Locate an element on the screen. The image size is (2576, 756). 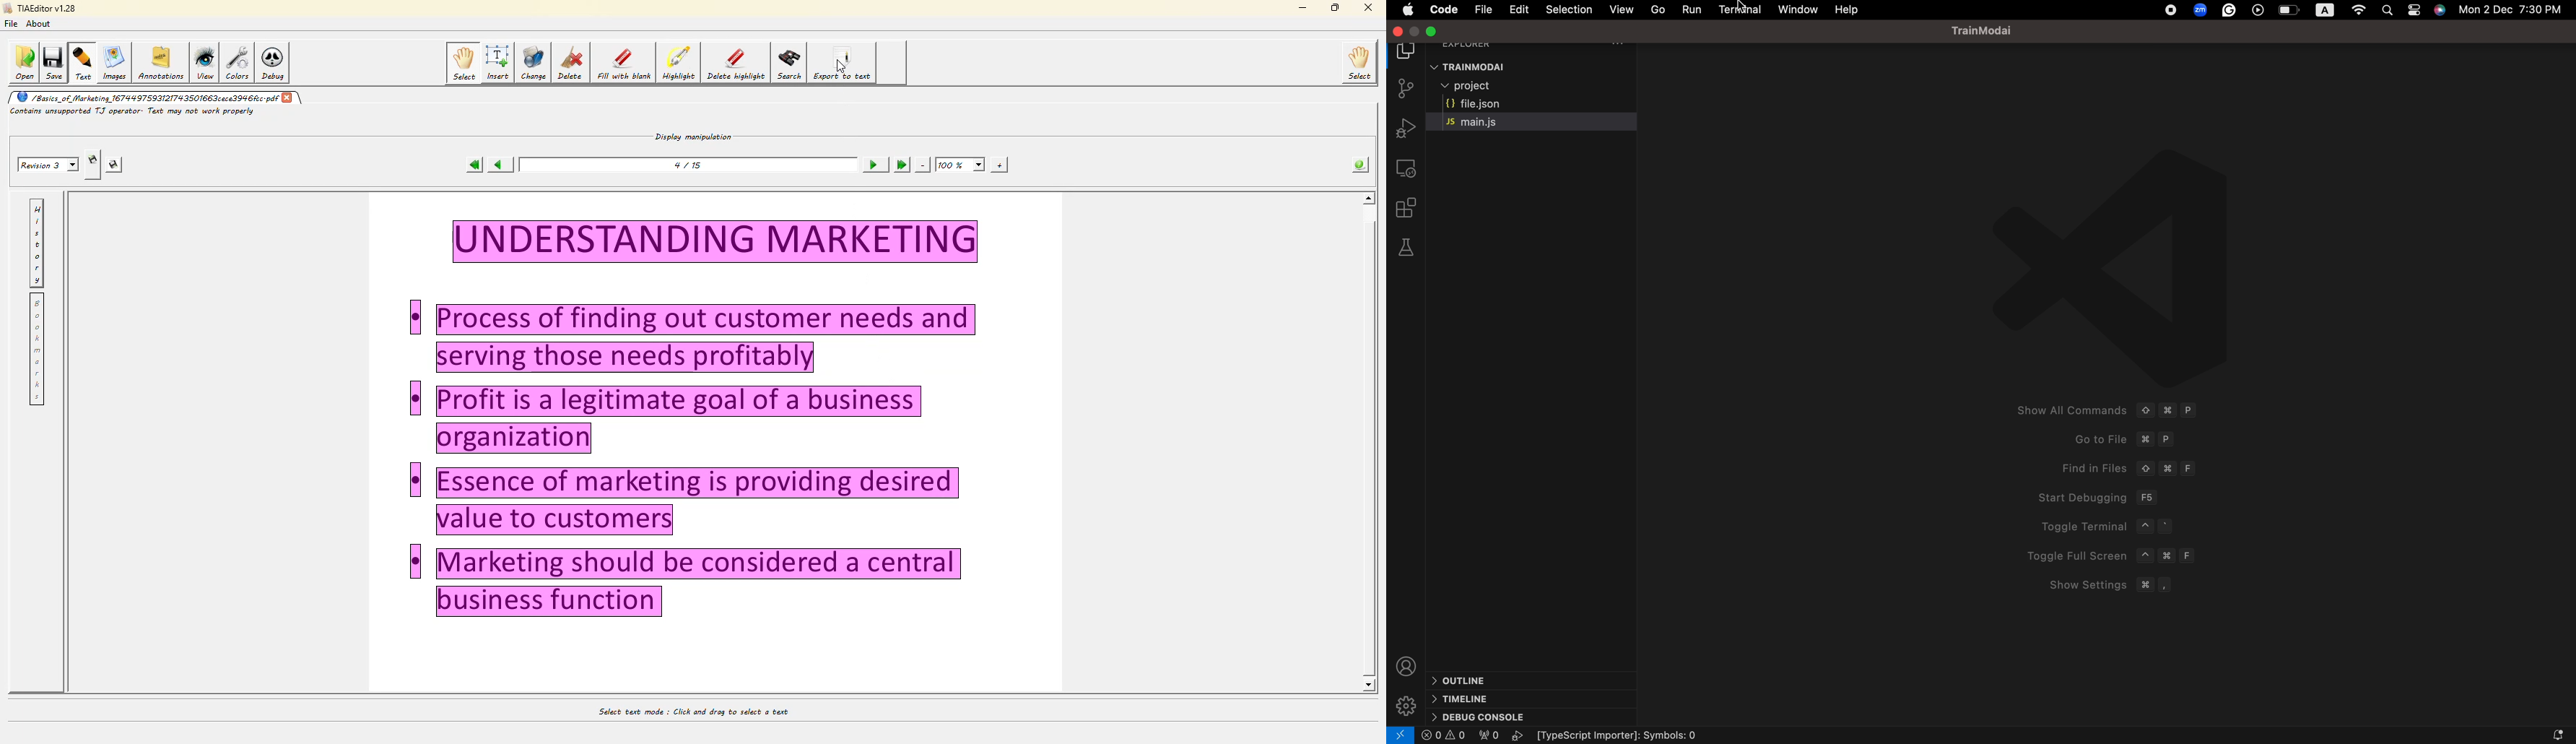
 is located at coordinates (1462, 699).